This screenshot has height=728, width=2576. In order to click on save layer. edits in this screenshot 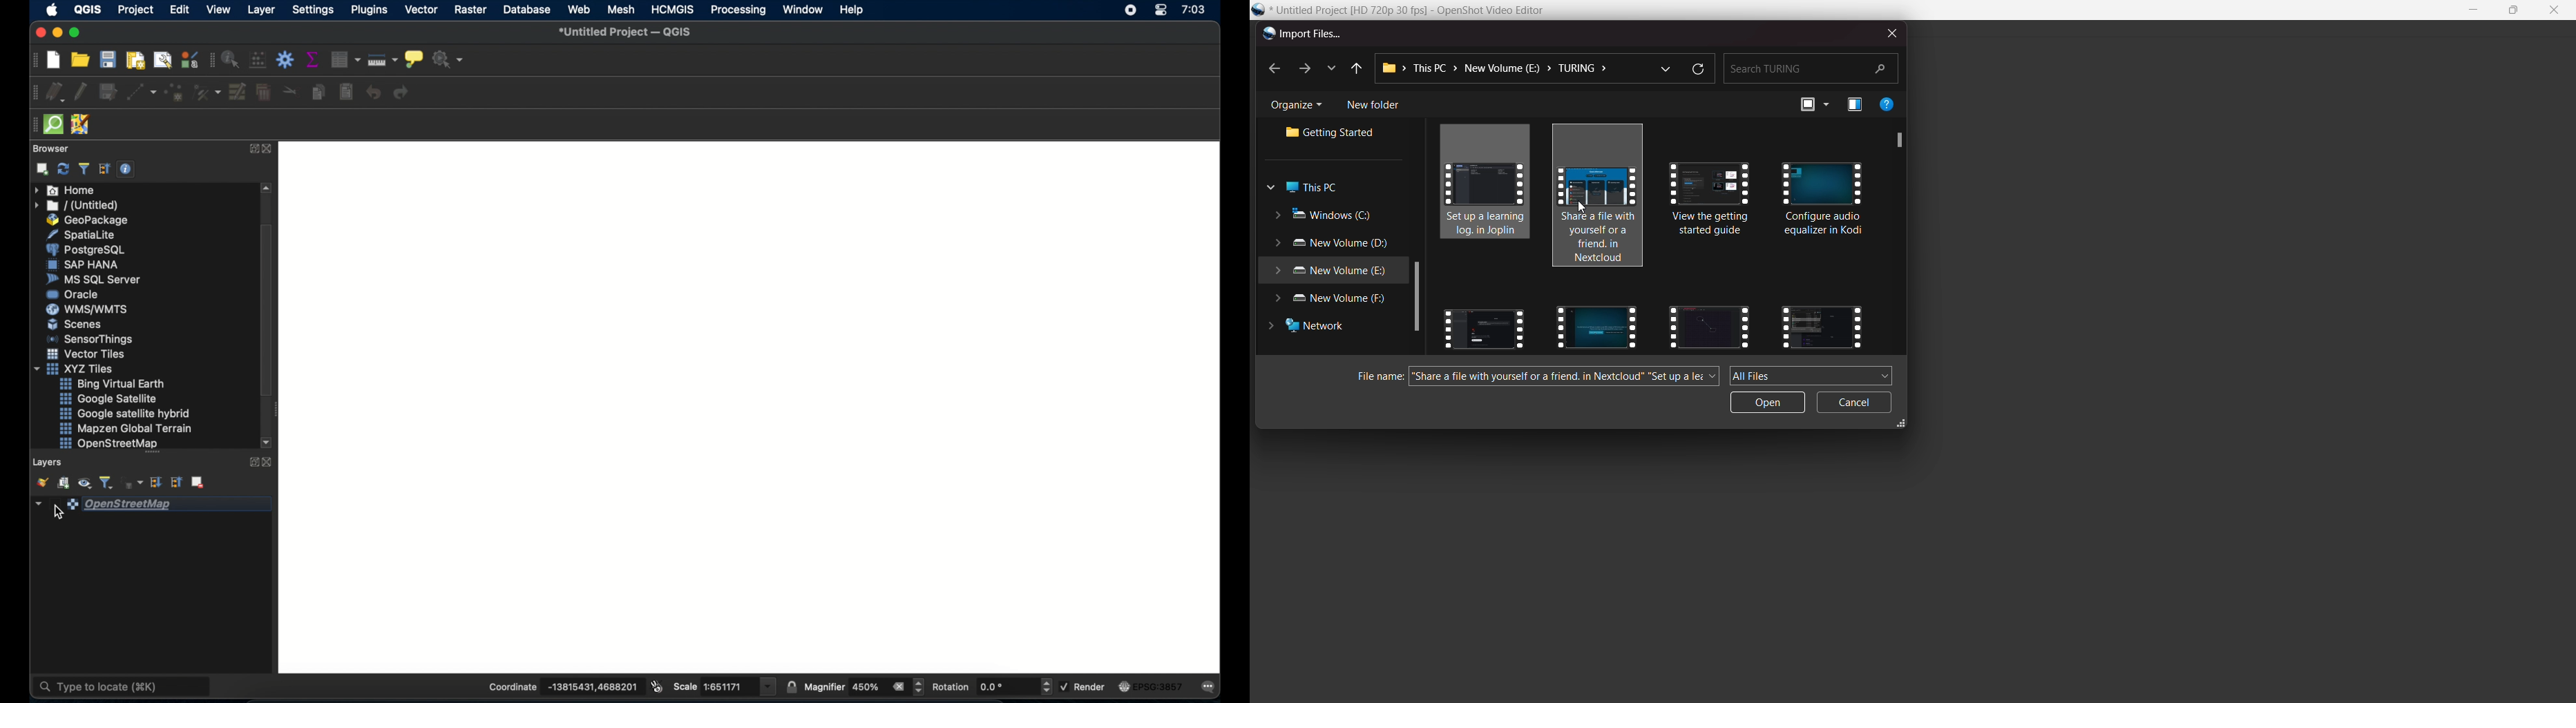, I will do `click(107, 93)`.